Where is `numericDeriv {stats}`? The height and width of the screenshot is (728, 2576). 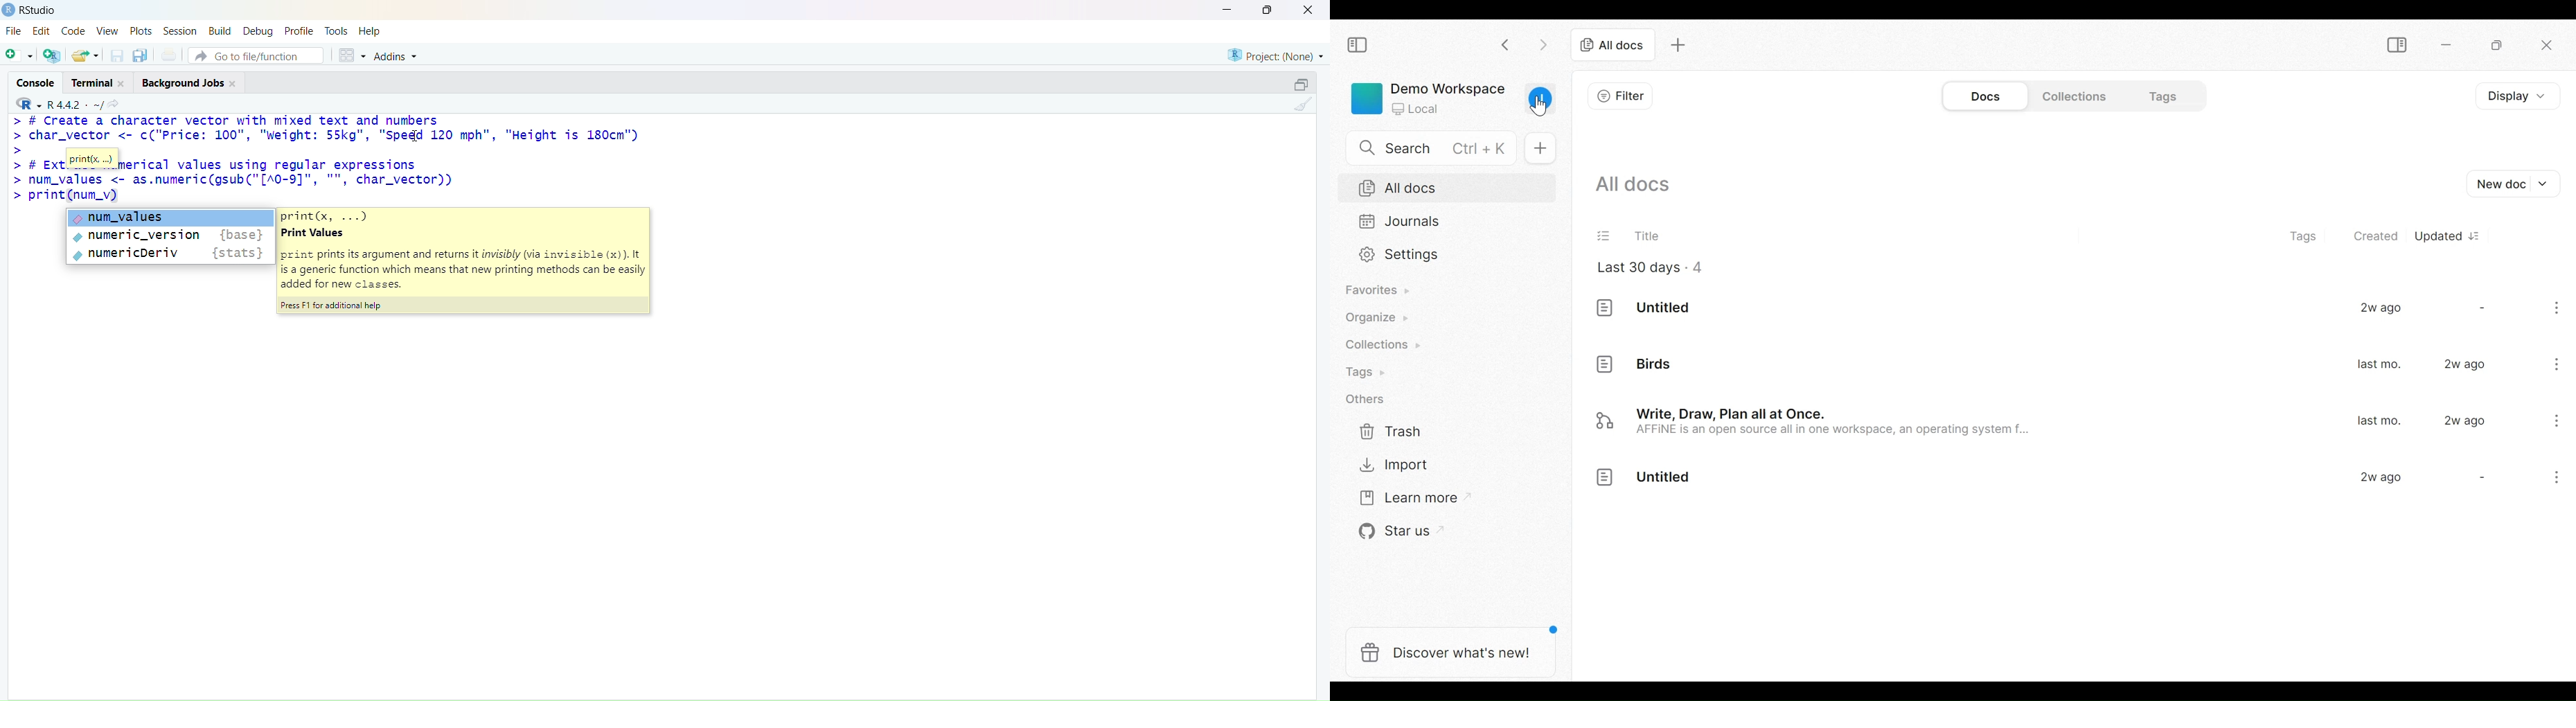
numericDeriv {stats} is located at coordinates (170, 254).